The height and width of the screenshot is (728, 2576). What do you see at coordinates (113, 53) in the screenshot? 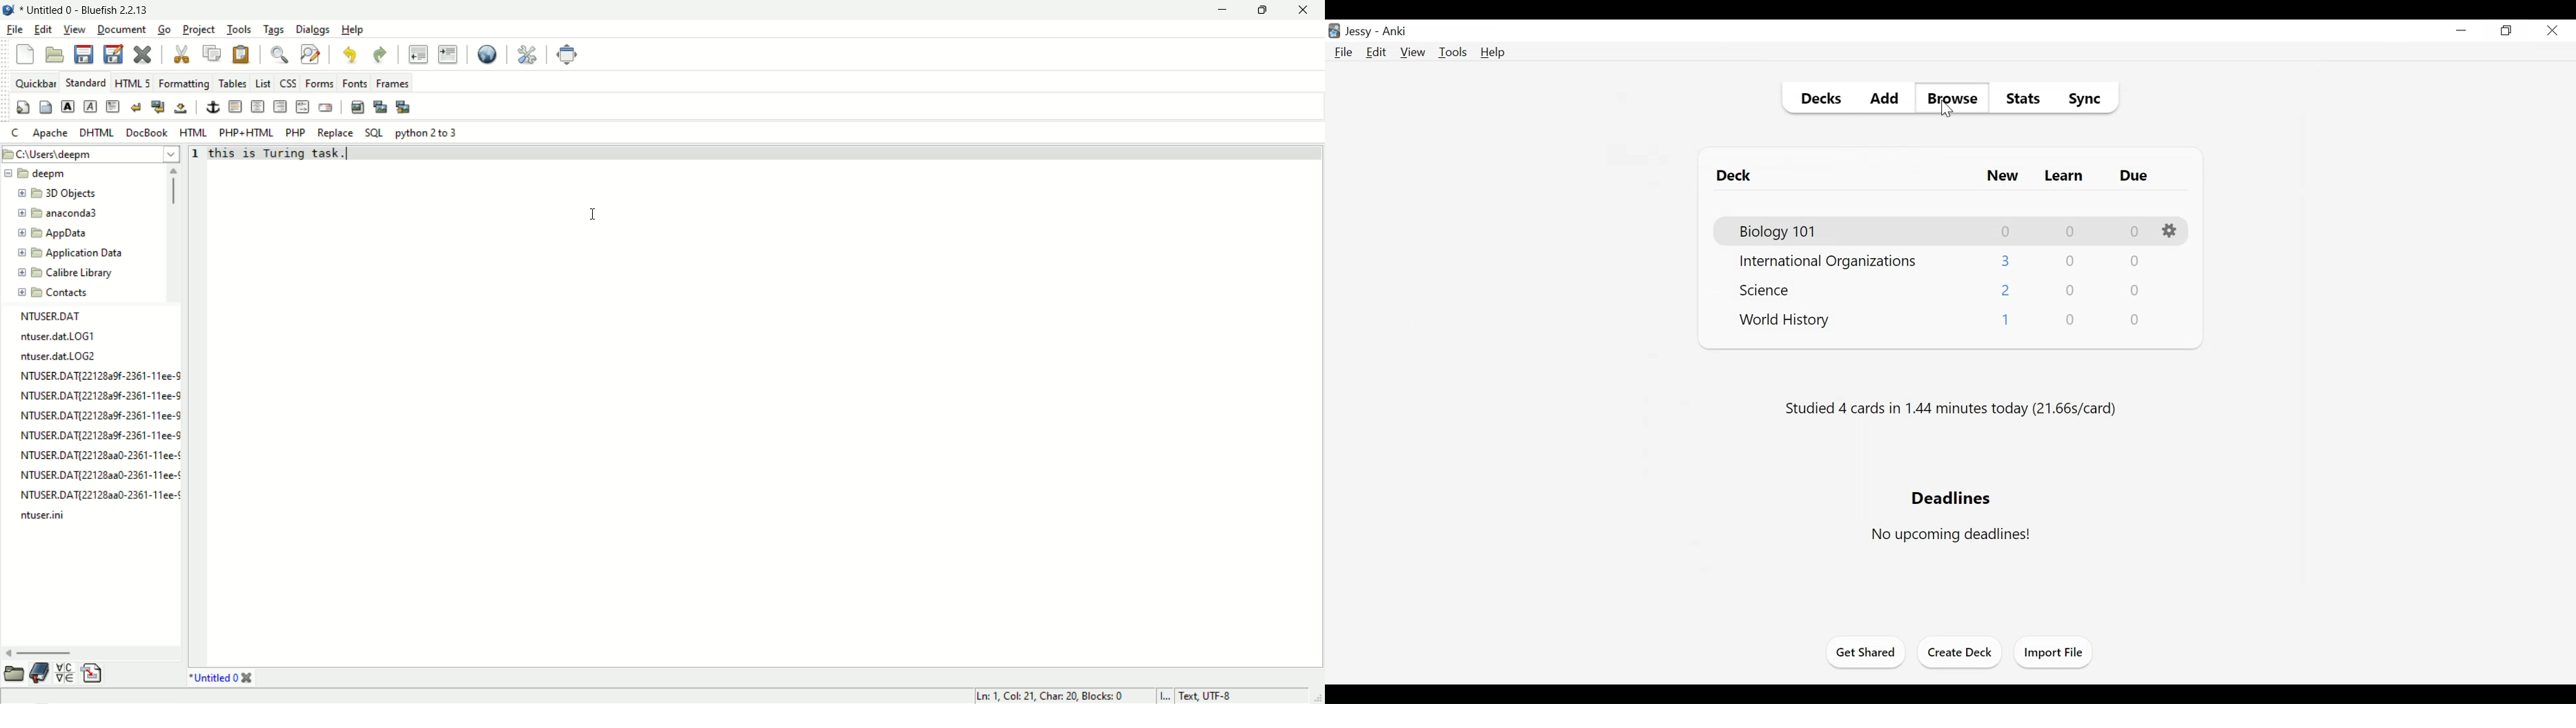
I see `save as` at bounding box center [113, 53].